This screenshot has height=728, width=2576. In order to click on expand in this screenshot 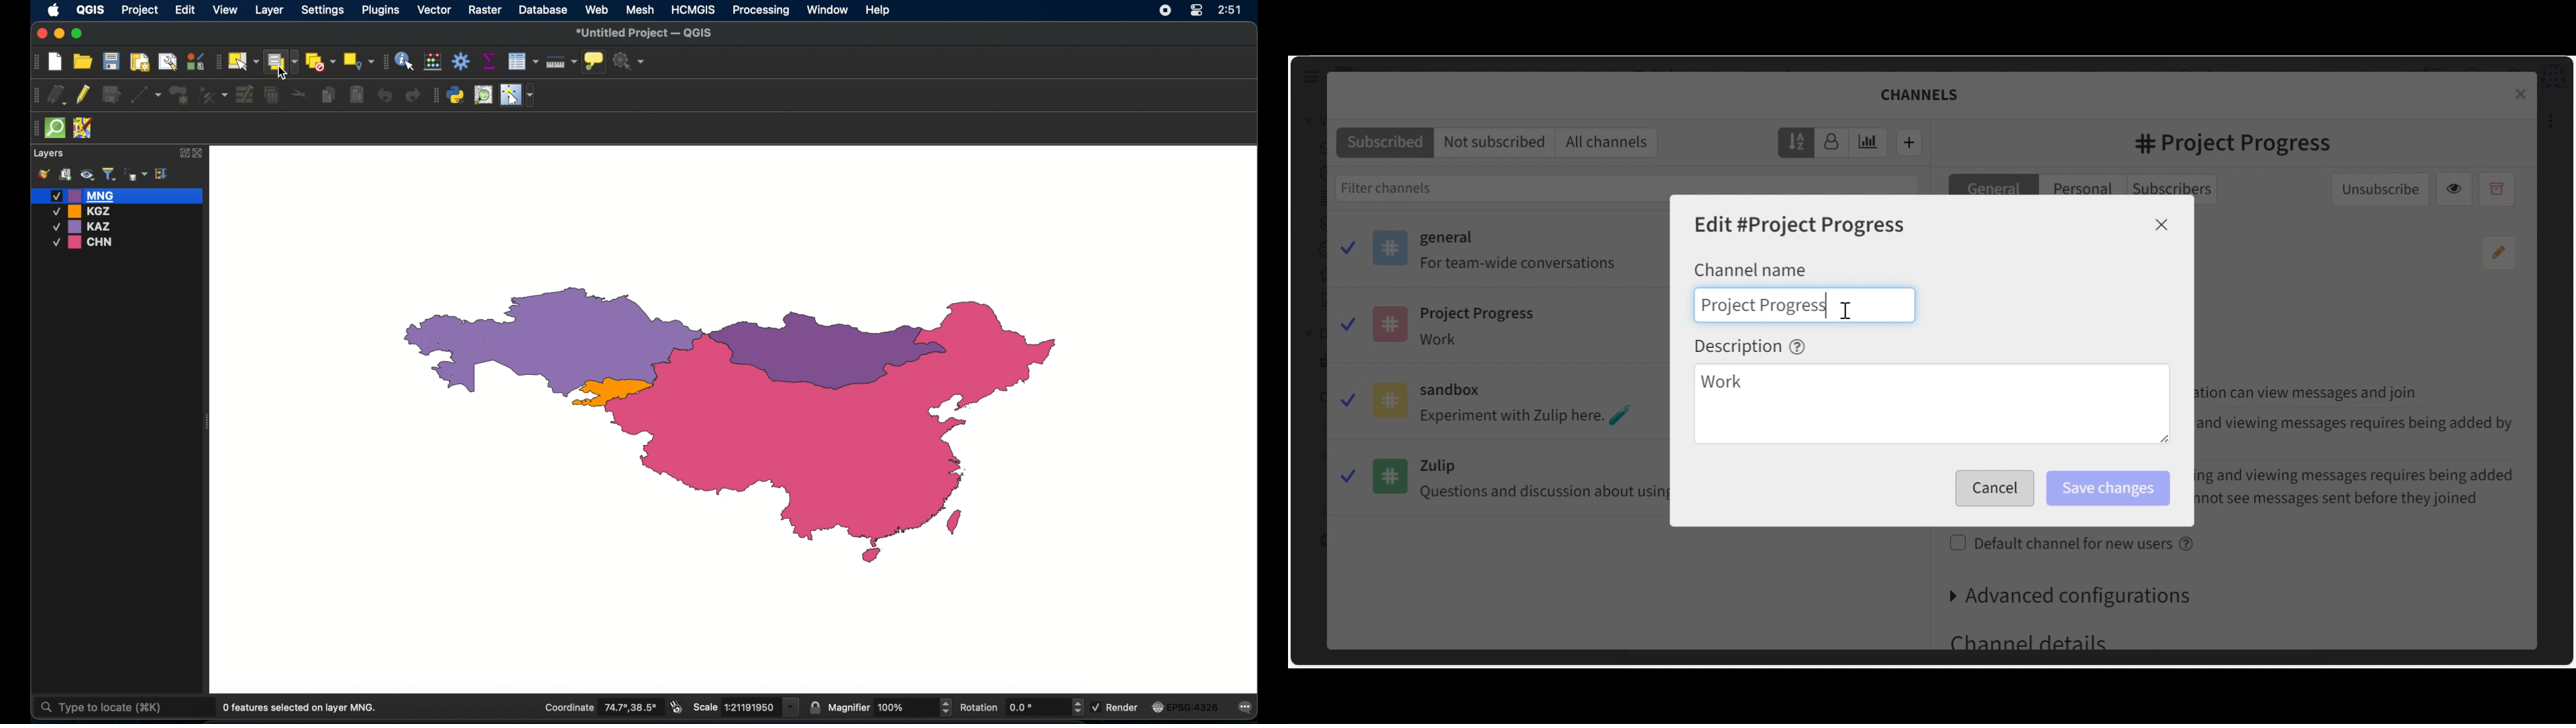, I will do `click(182, 153)`.